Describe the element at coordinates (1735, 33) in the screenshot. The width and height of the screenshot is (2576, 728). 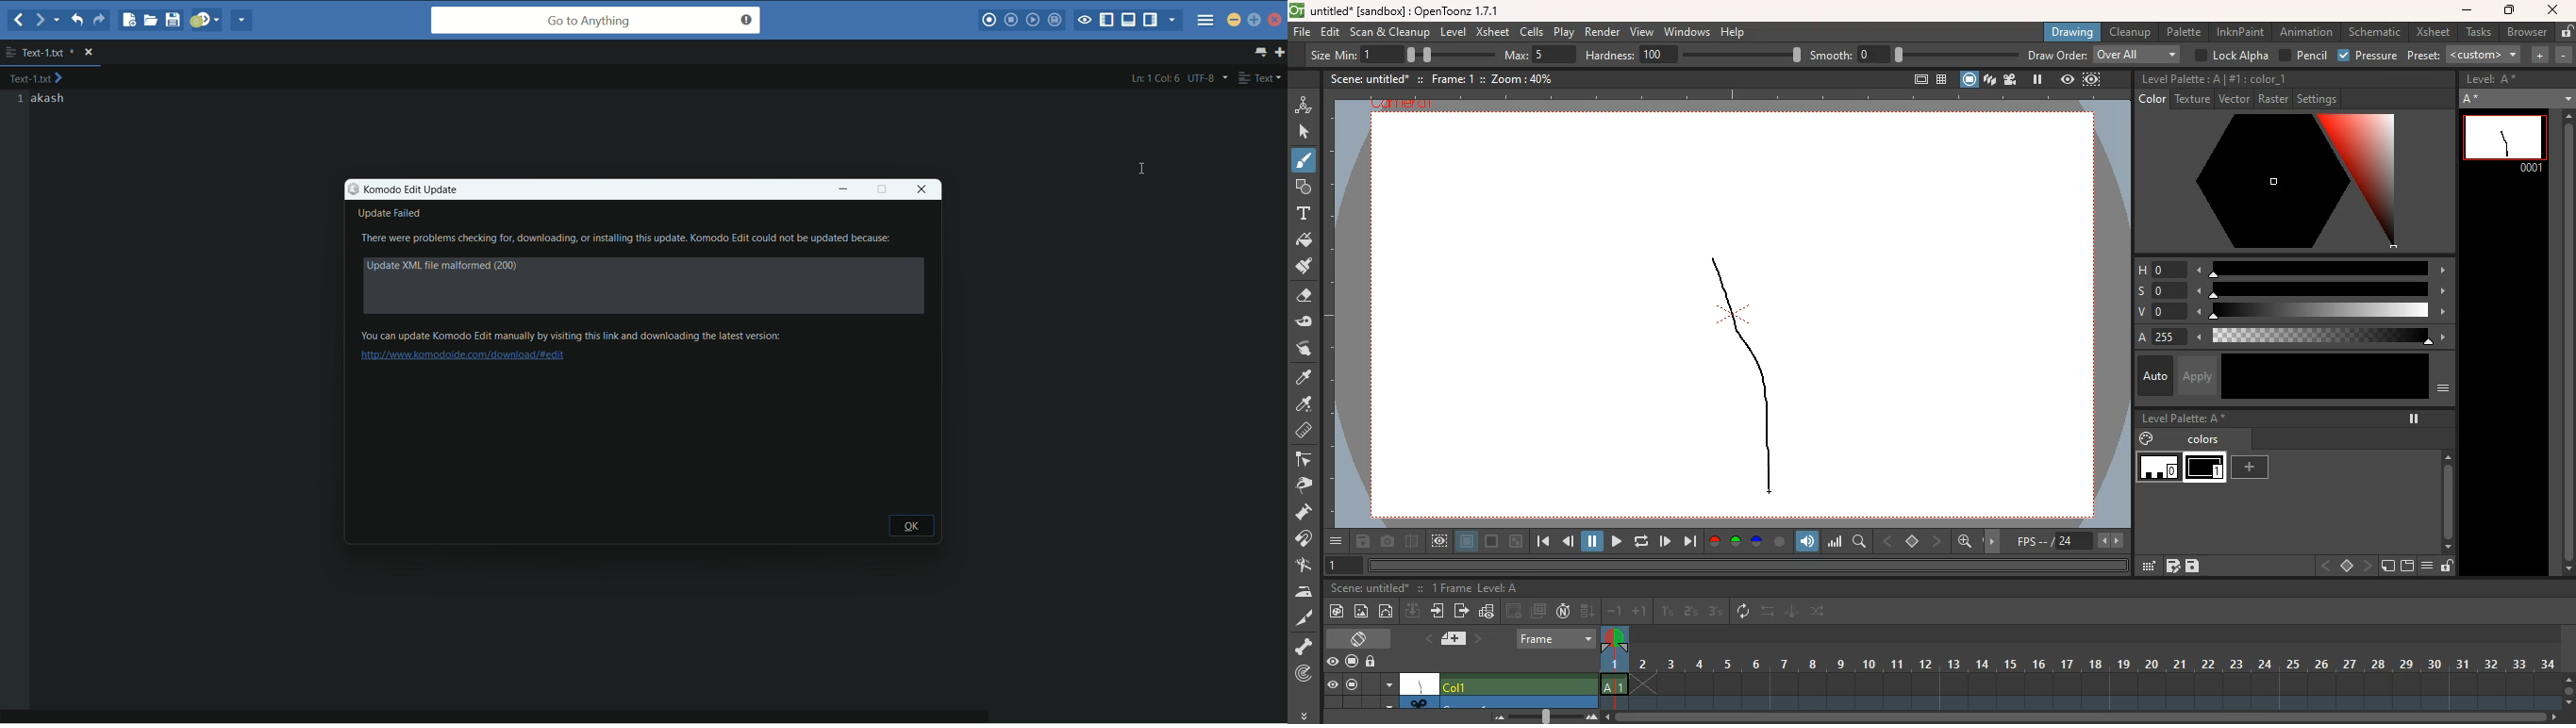
I see `help` at that location.